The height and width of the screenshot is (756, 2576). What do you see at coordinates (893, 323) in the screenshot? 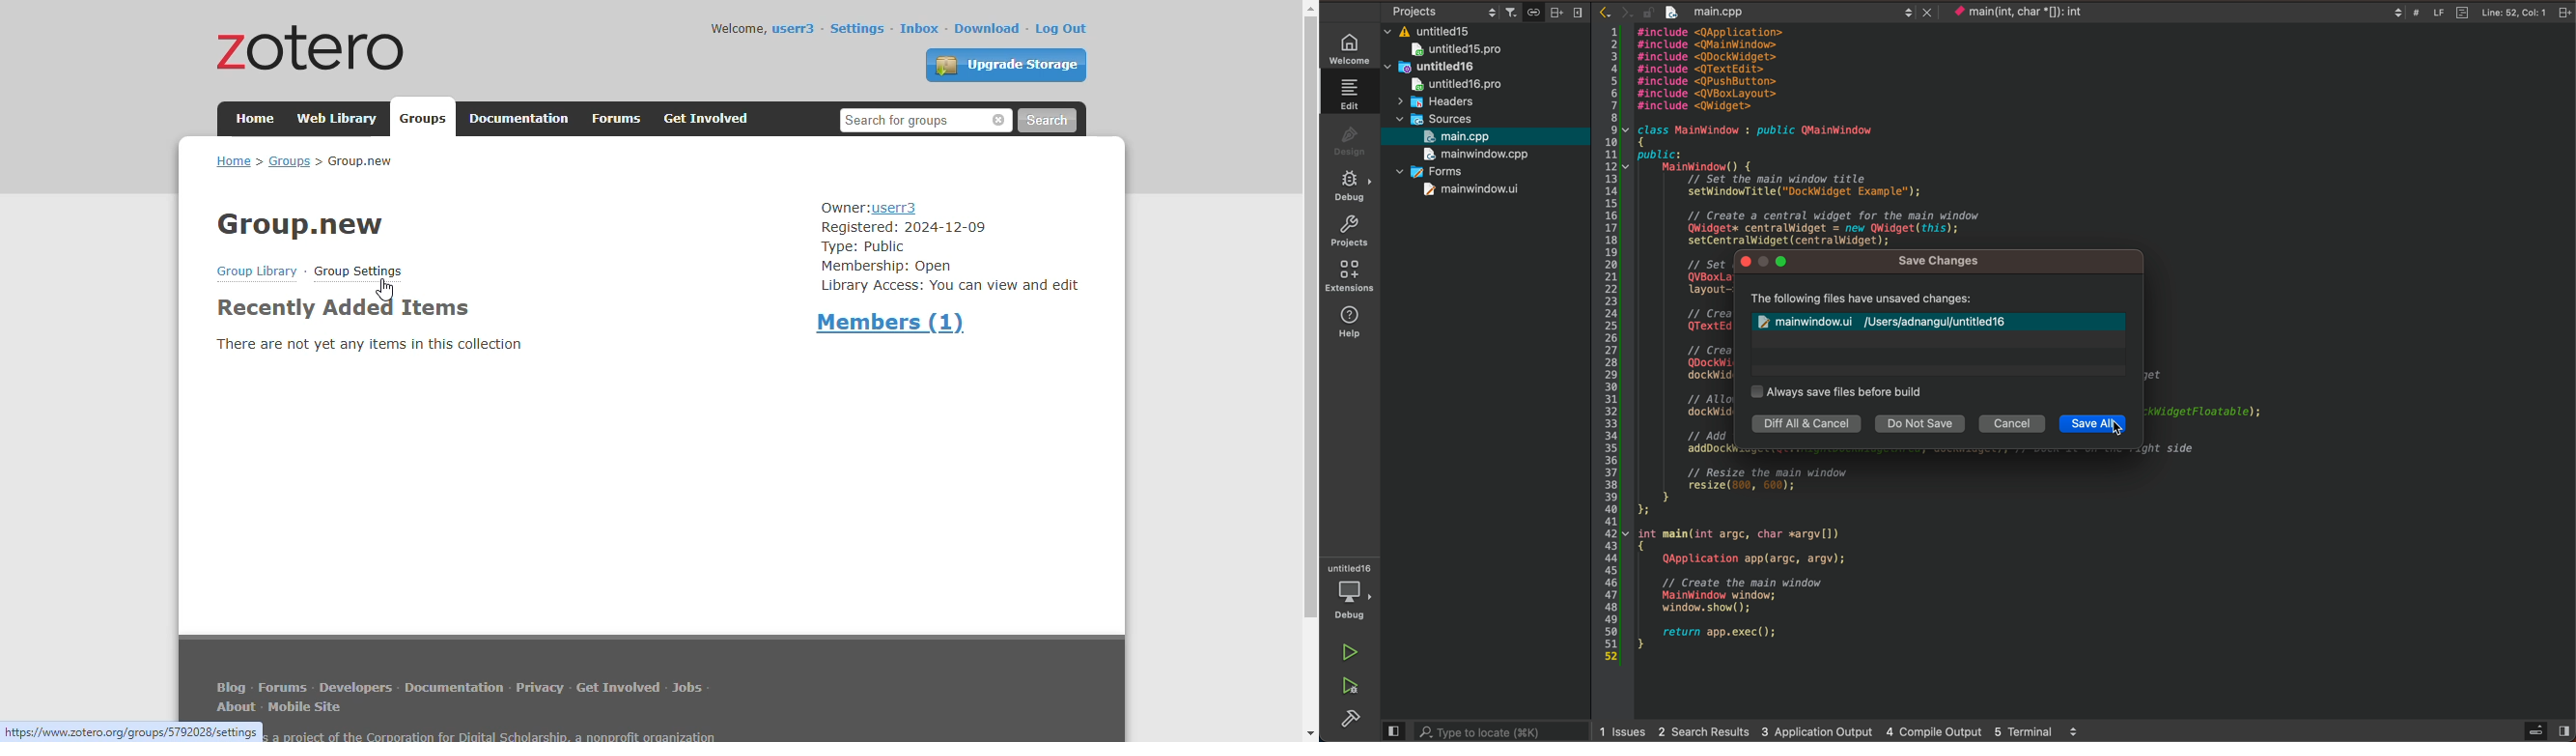
I see `members (1)` at bounding box center [893, 323].